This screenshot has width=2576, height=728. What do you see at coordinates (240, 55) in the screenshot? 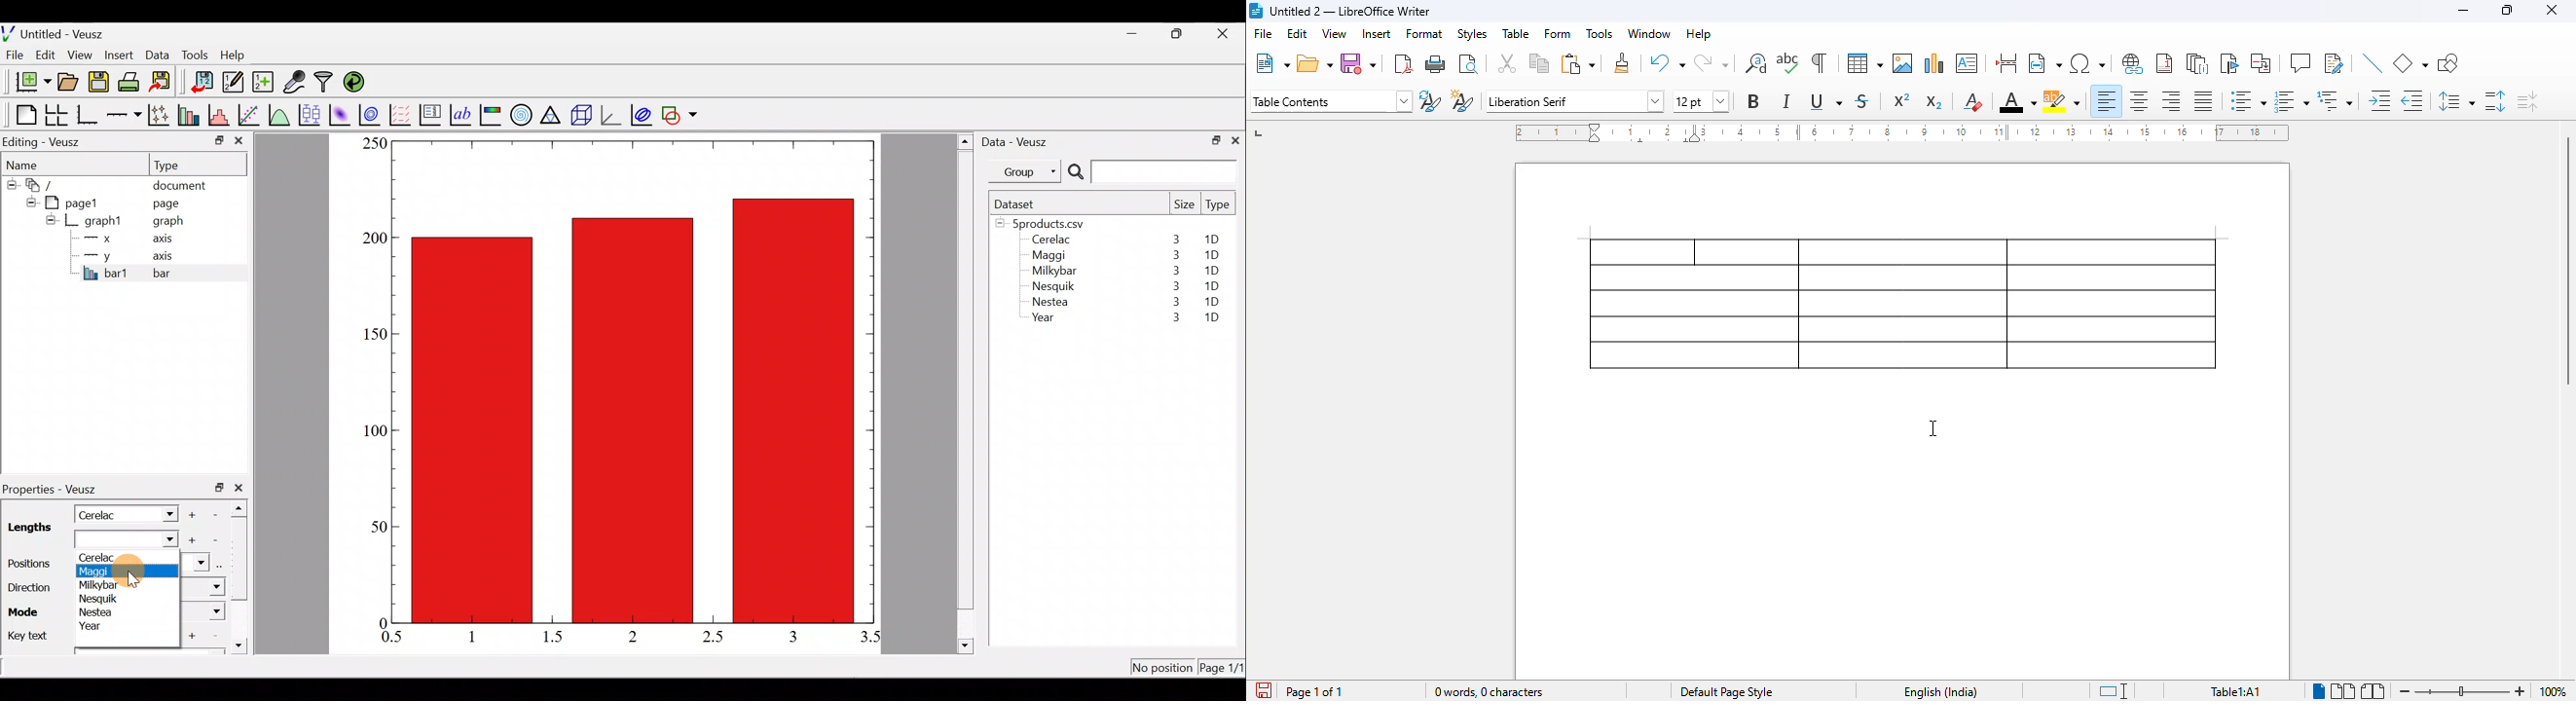
I see `Help` at bounding box center [240, 55].